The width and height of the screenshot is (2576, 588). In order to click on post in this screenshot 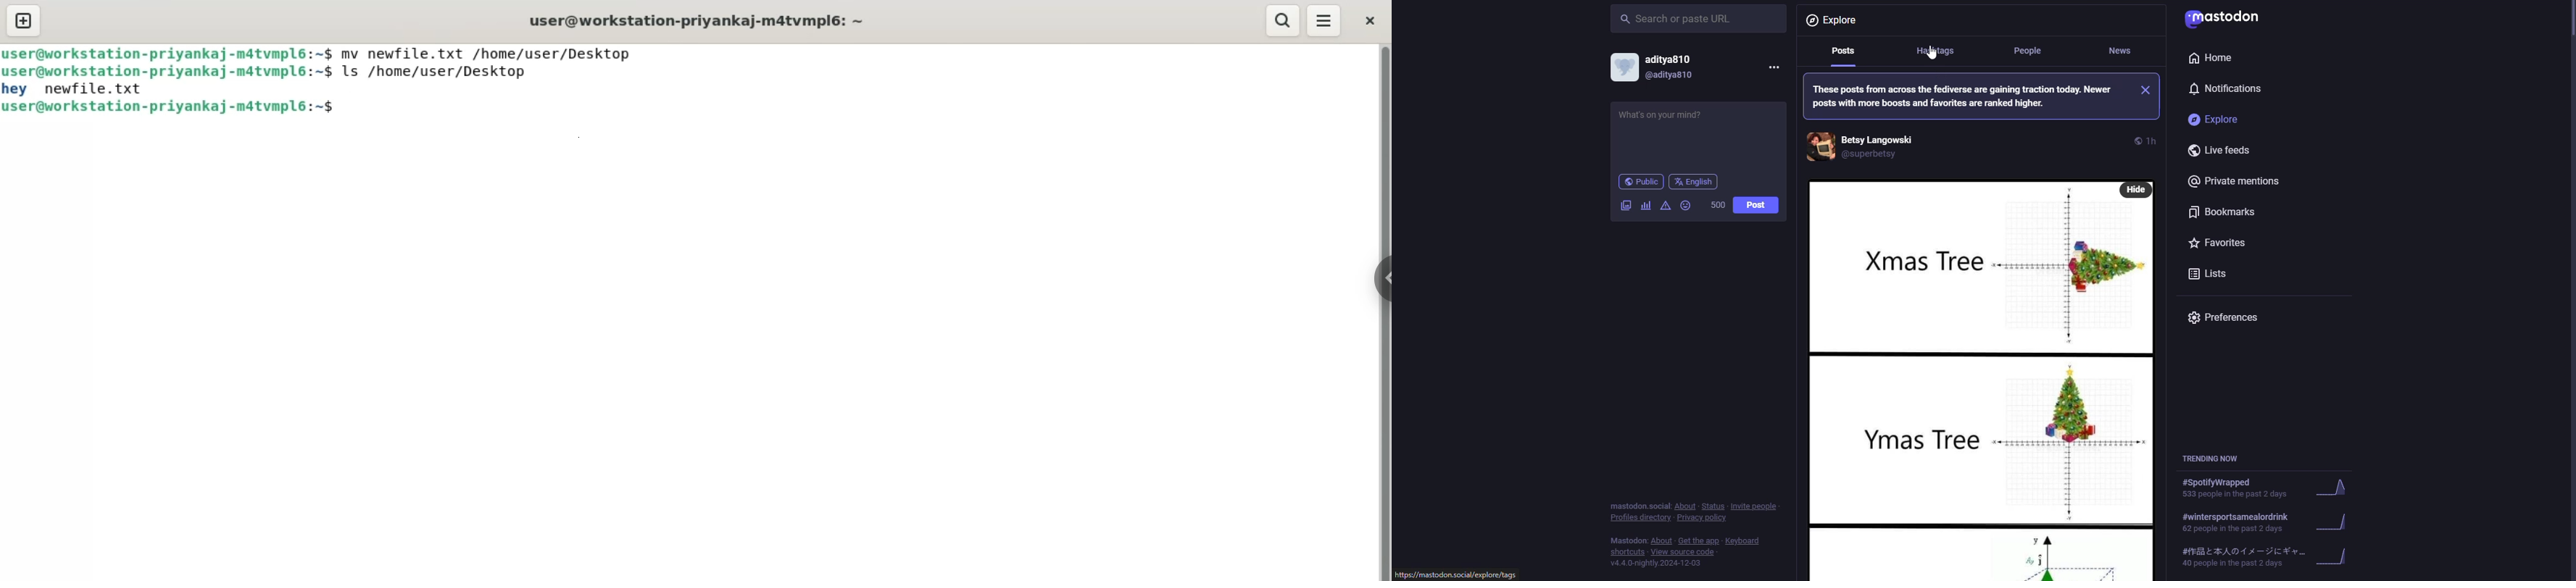, I will do `click(1982, 273)`.